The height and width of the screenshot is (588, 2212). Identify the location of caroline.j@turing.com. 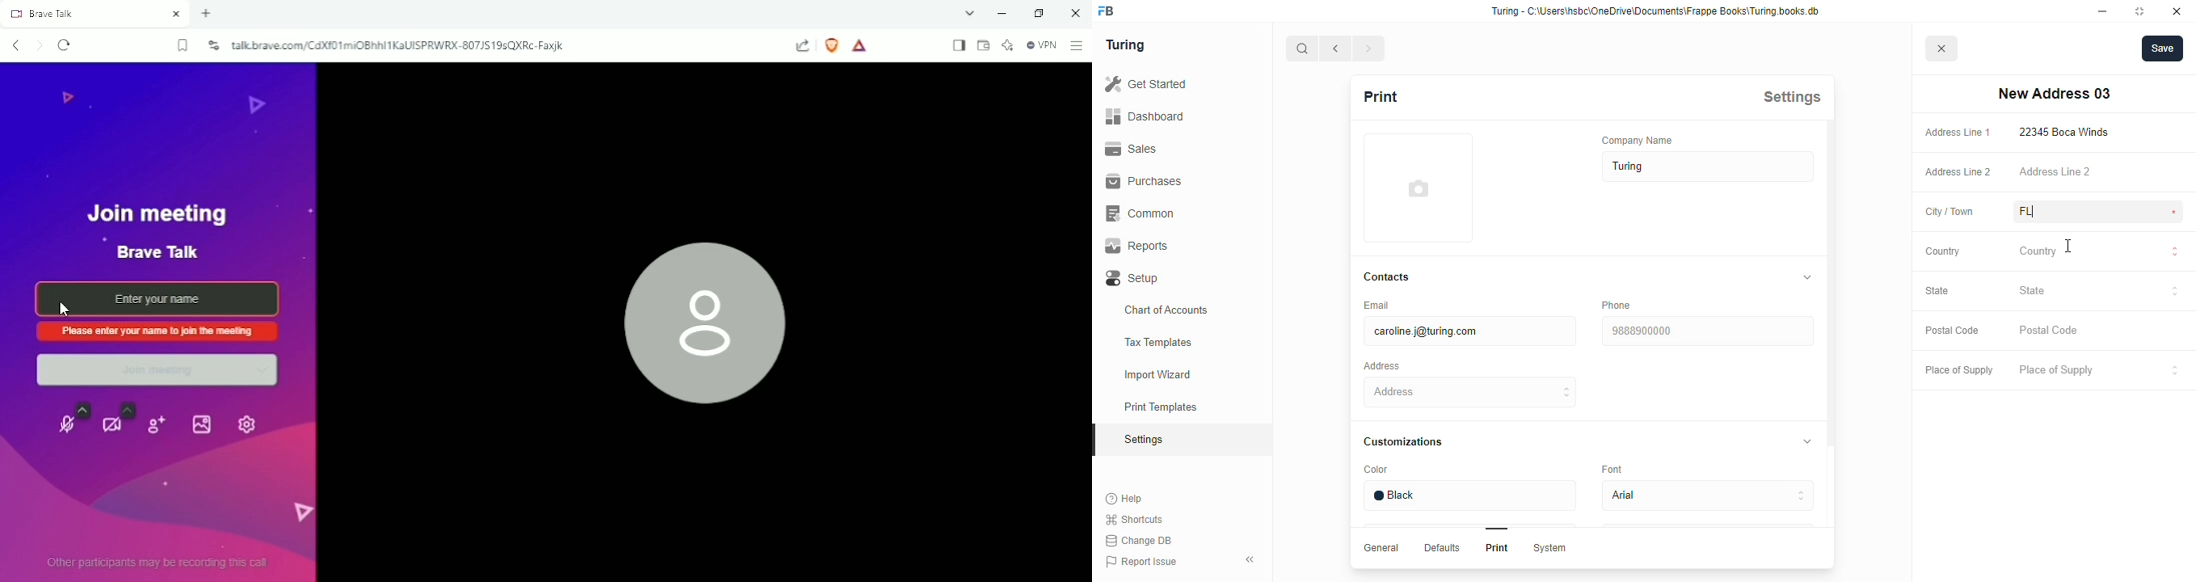
(1469, 331).